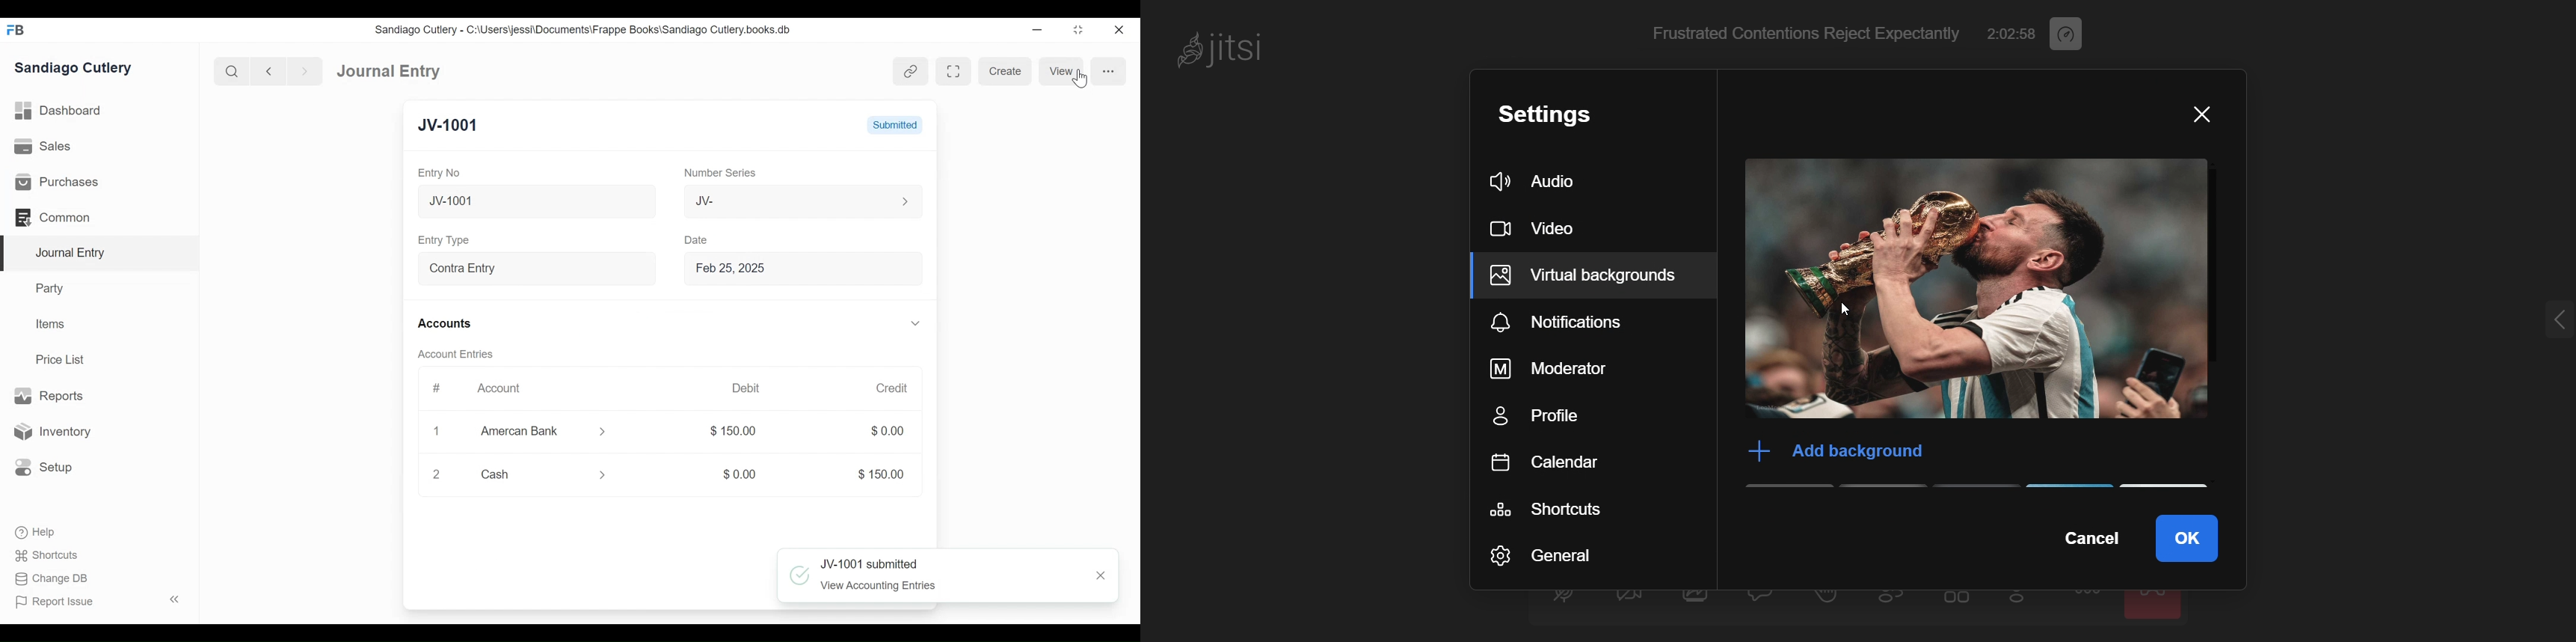  I want to click on Reports, so click(48, 396).